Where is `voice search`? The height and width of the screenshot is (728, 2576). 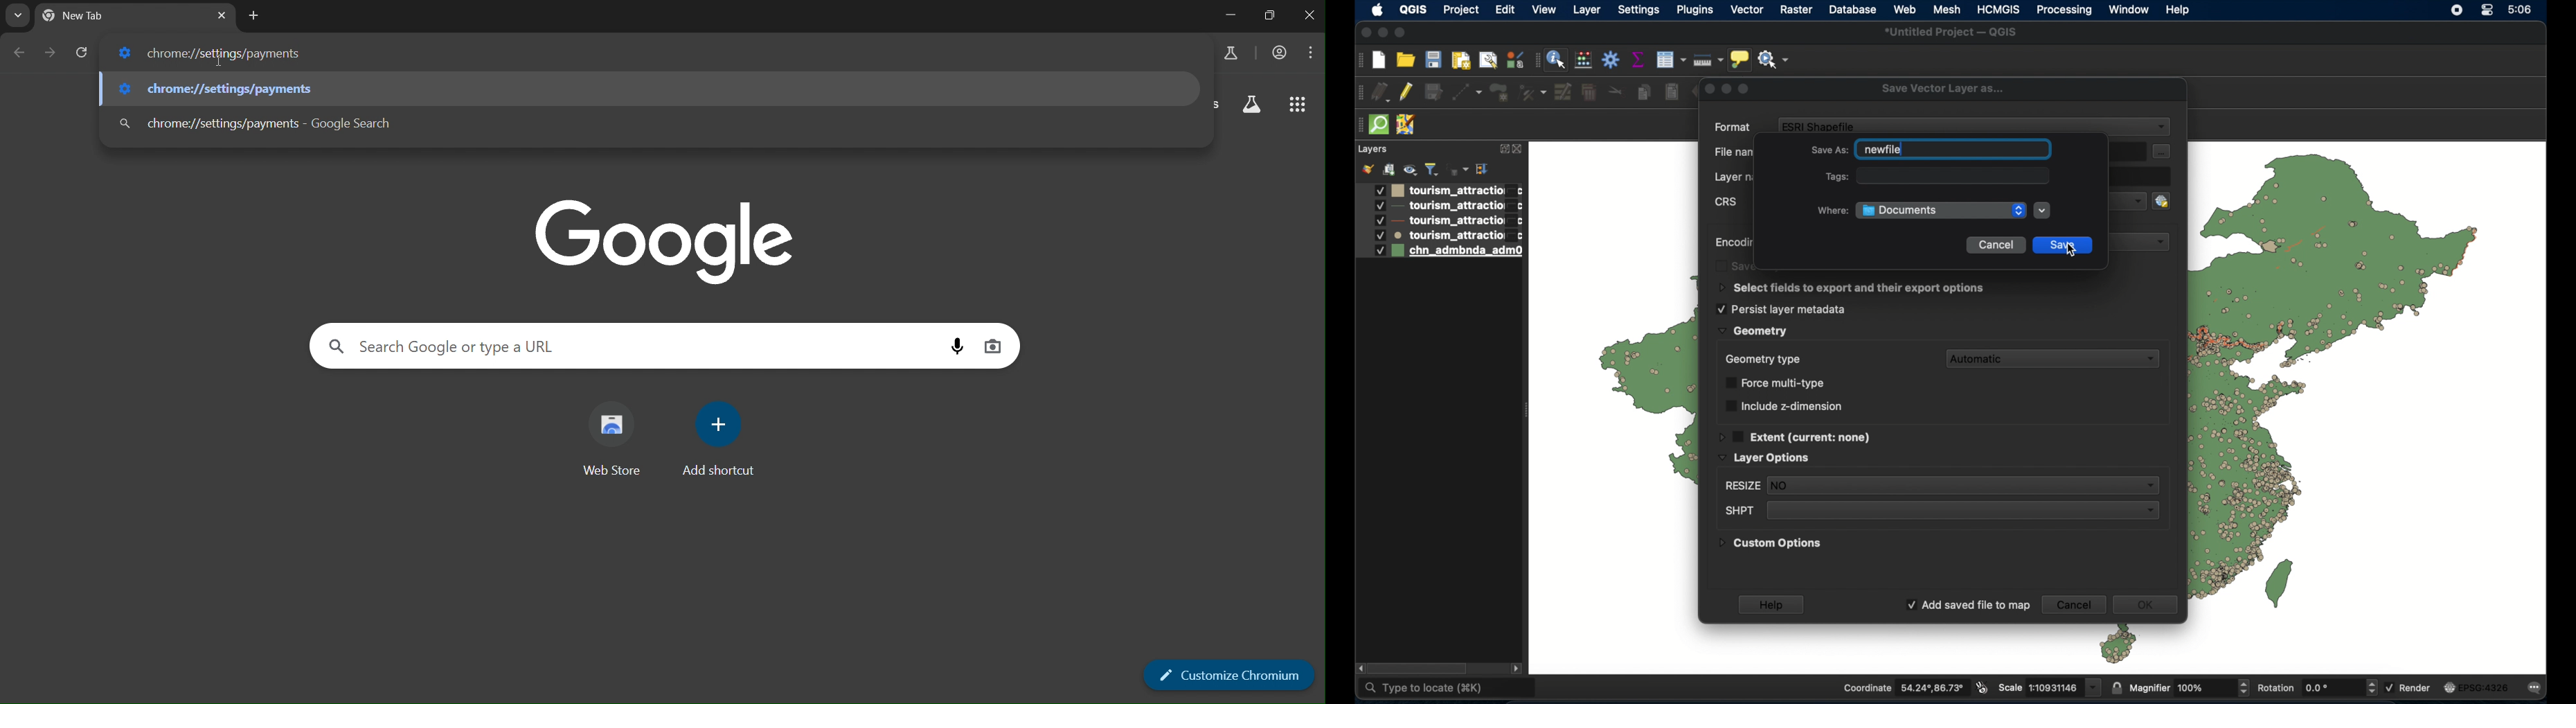
voice search is located at coordinates (958, 346).